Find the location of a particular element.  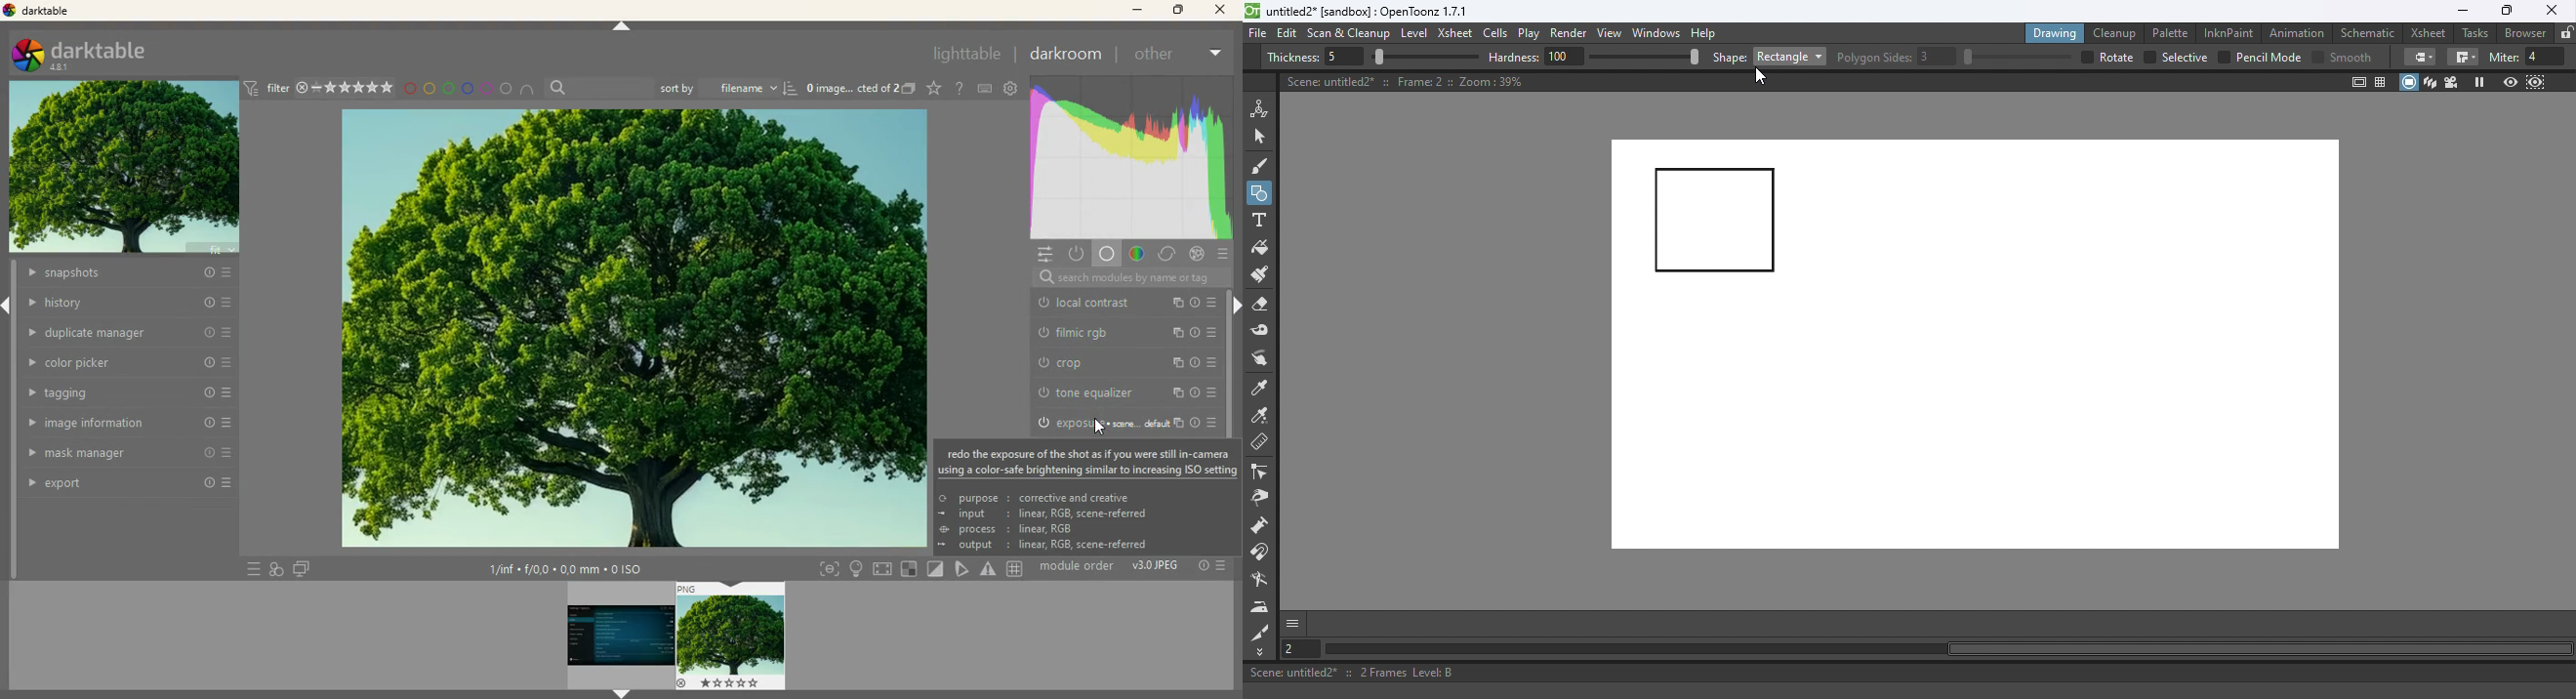

checkbox is located at coordinates (2148, 58).